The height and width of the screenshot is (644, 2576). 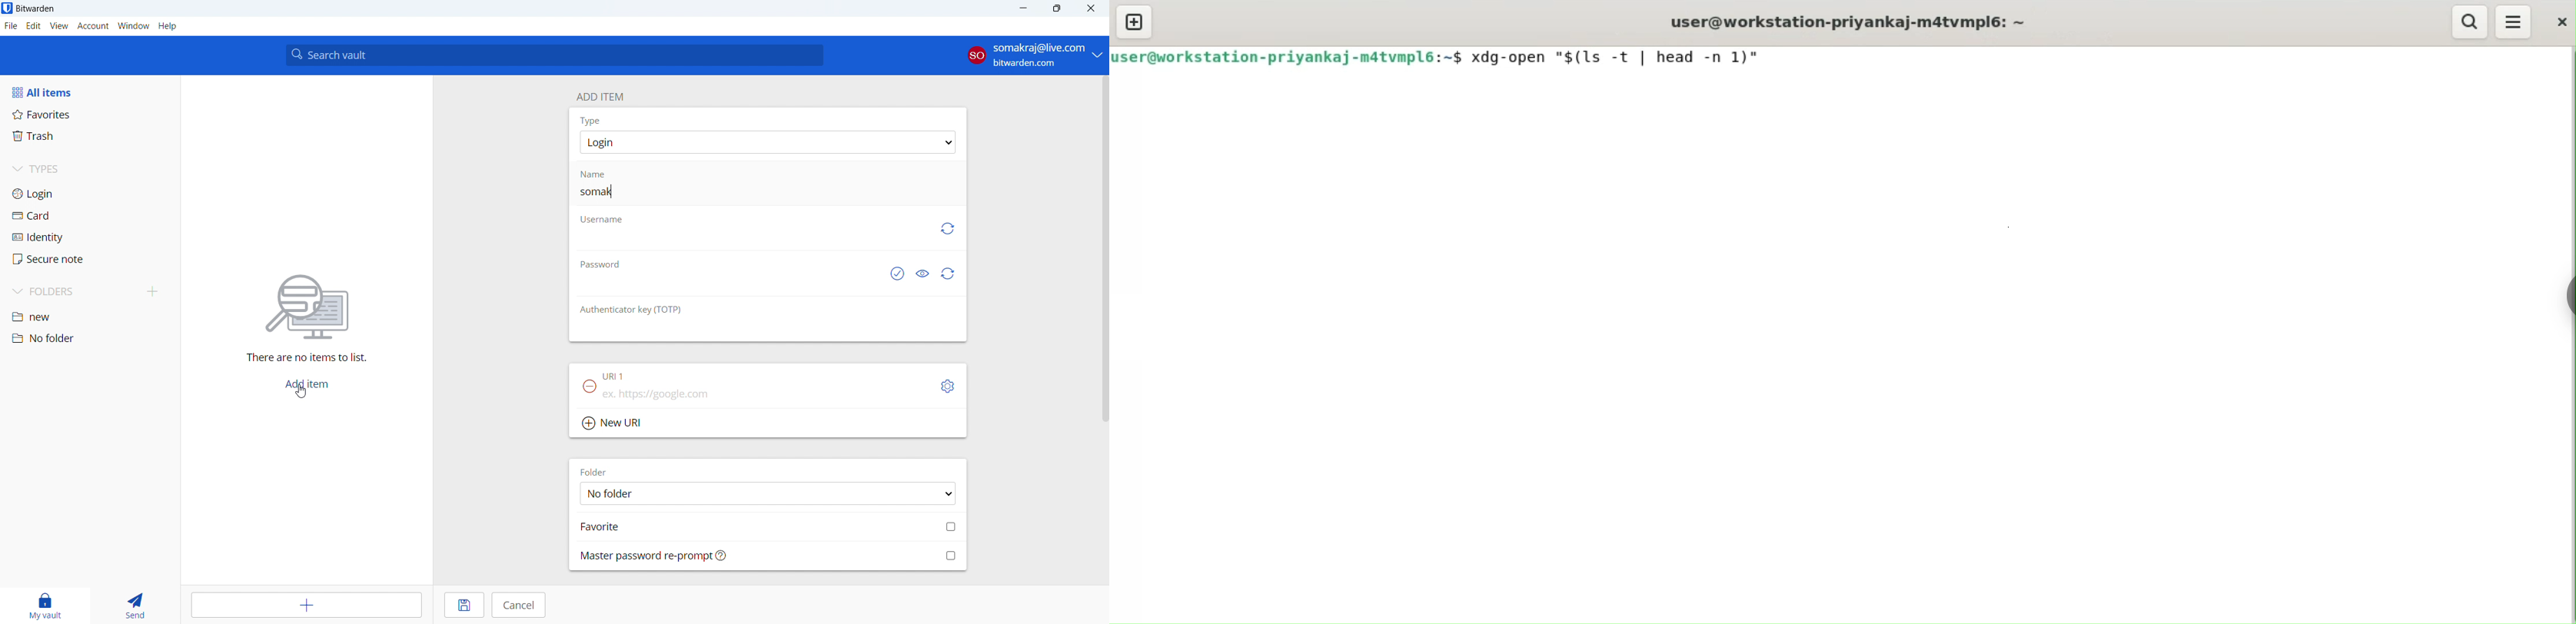 What do you see at coordinates (590, 120) in the screenshot?
I see `Type` at bounding box center [590, 120].